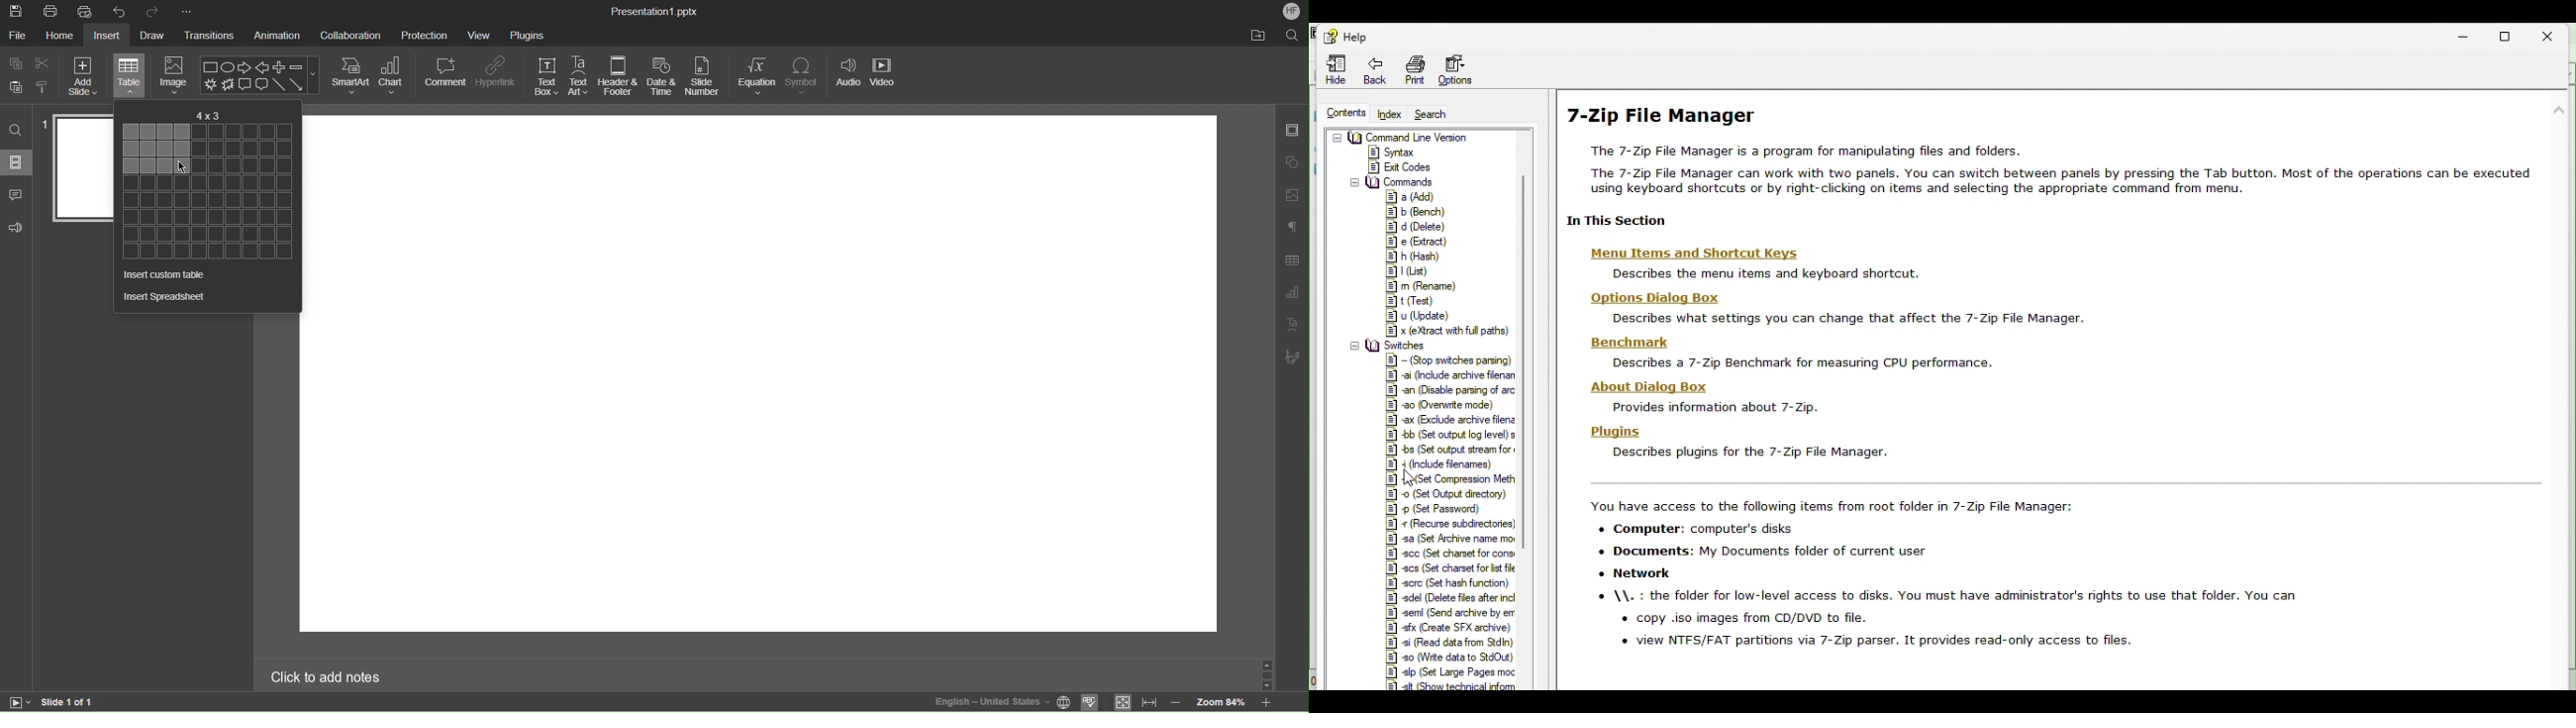 This screenshot has width=2576, height=728. What do you see at coordinates (1450, 567) in the screenshot?
I see `Character set for list` at bounding box center [1450, 567].